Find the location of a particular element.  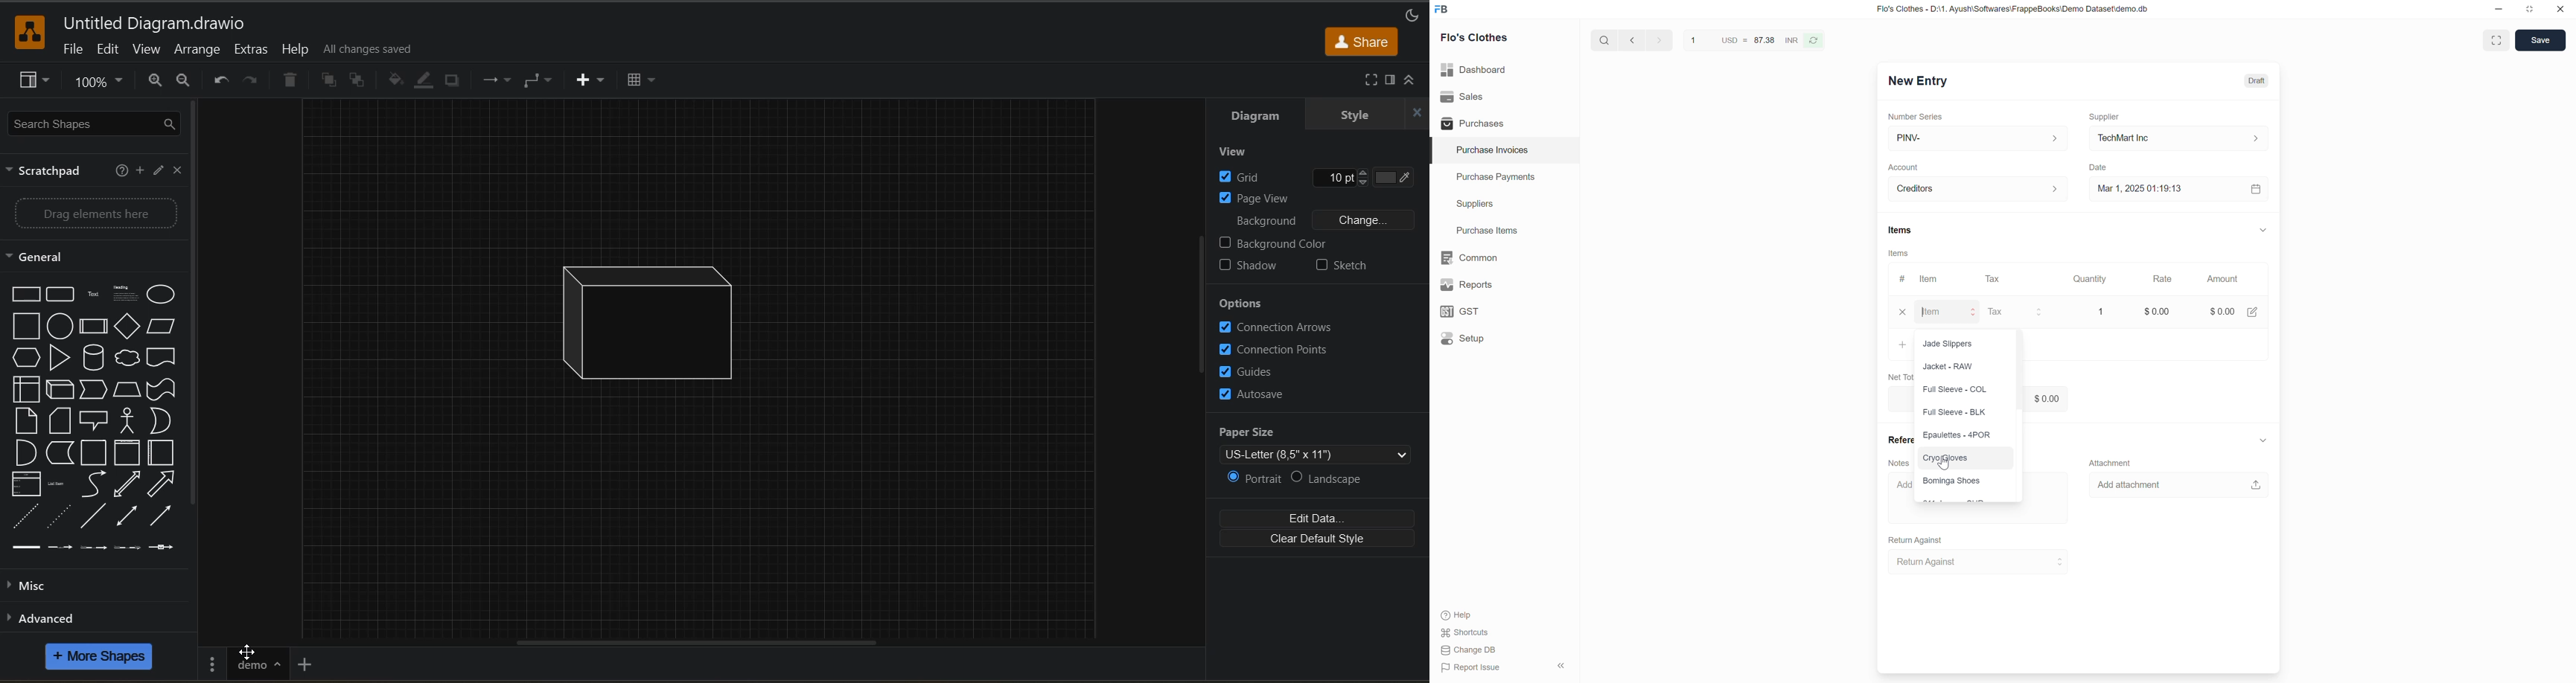

portrait is located at coordinates (1257, 480).